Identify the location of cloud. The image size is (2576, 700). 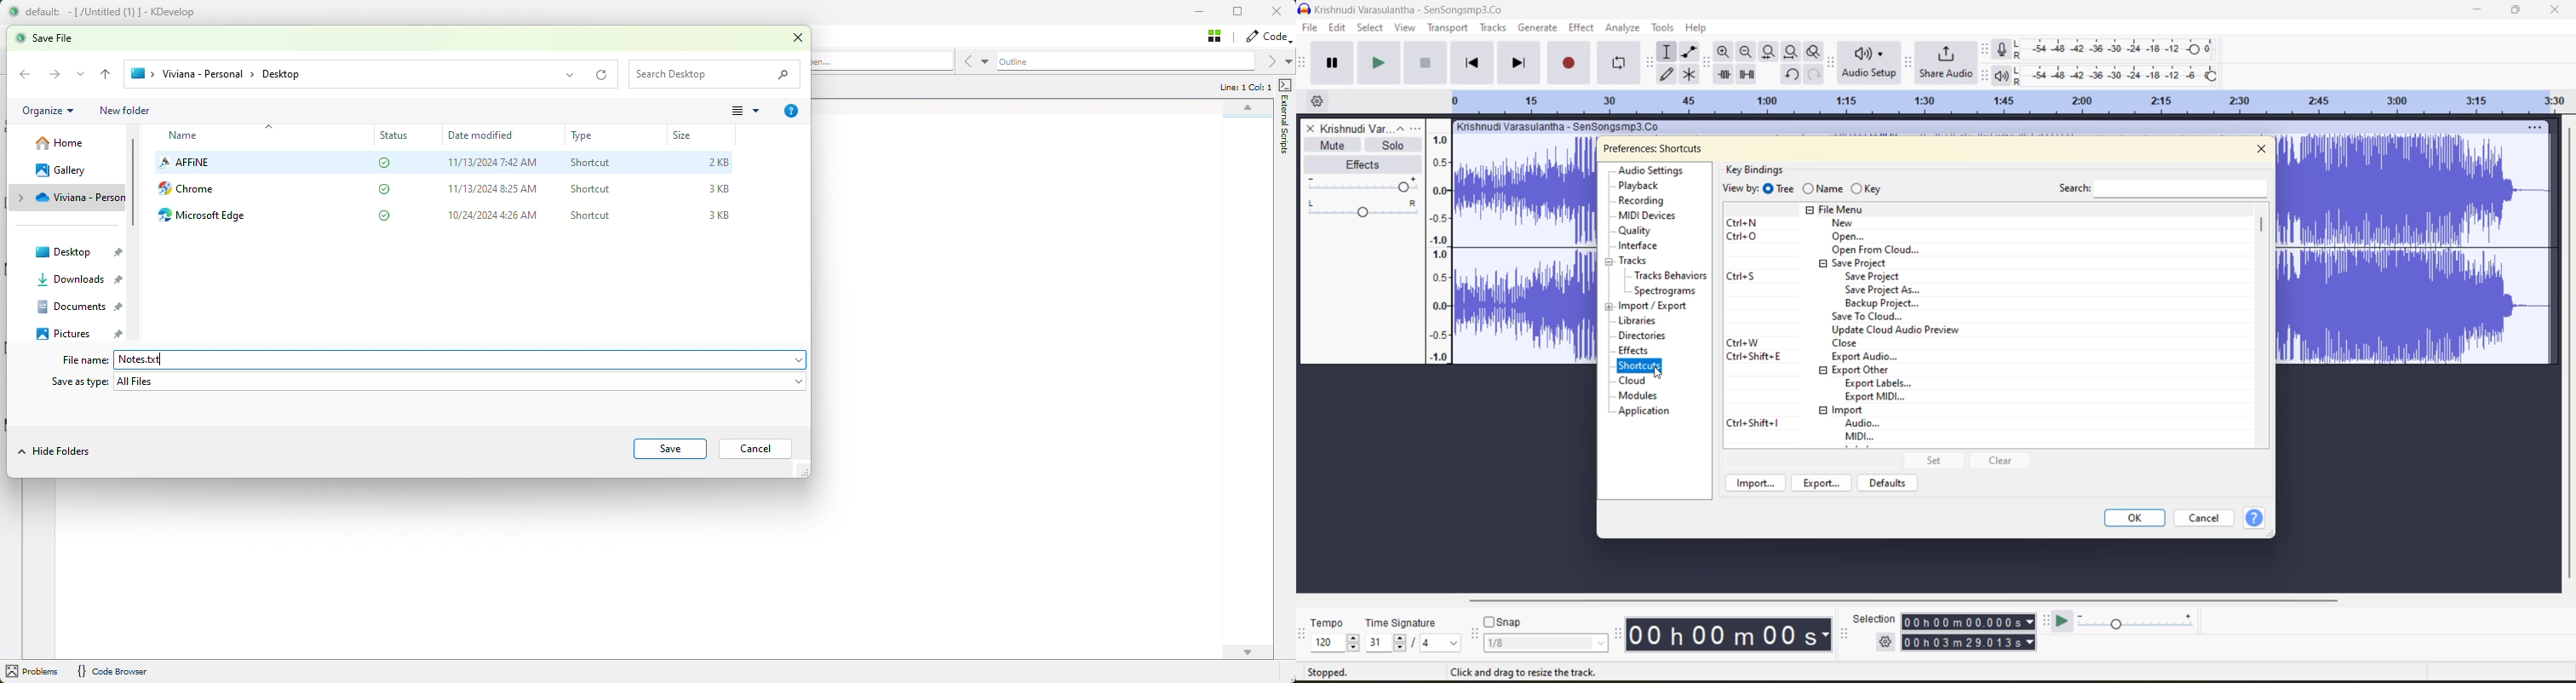
(1647, 382).